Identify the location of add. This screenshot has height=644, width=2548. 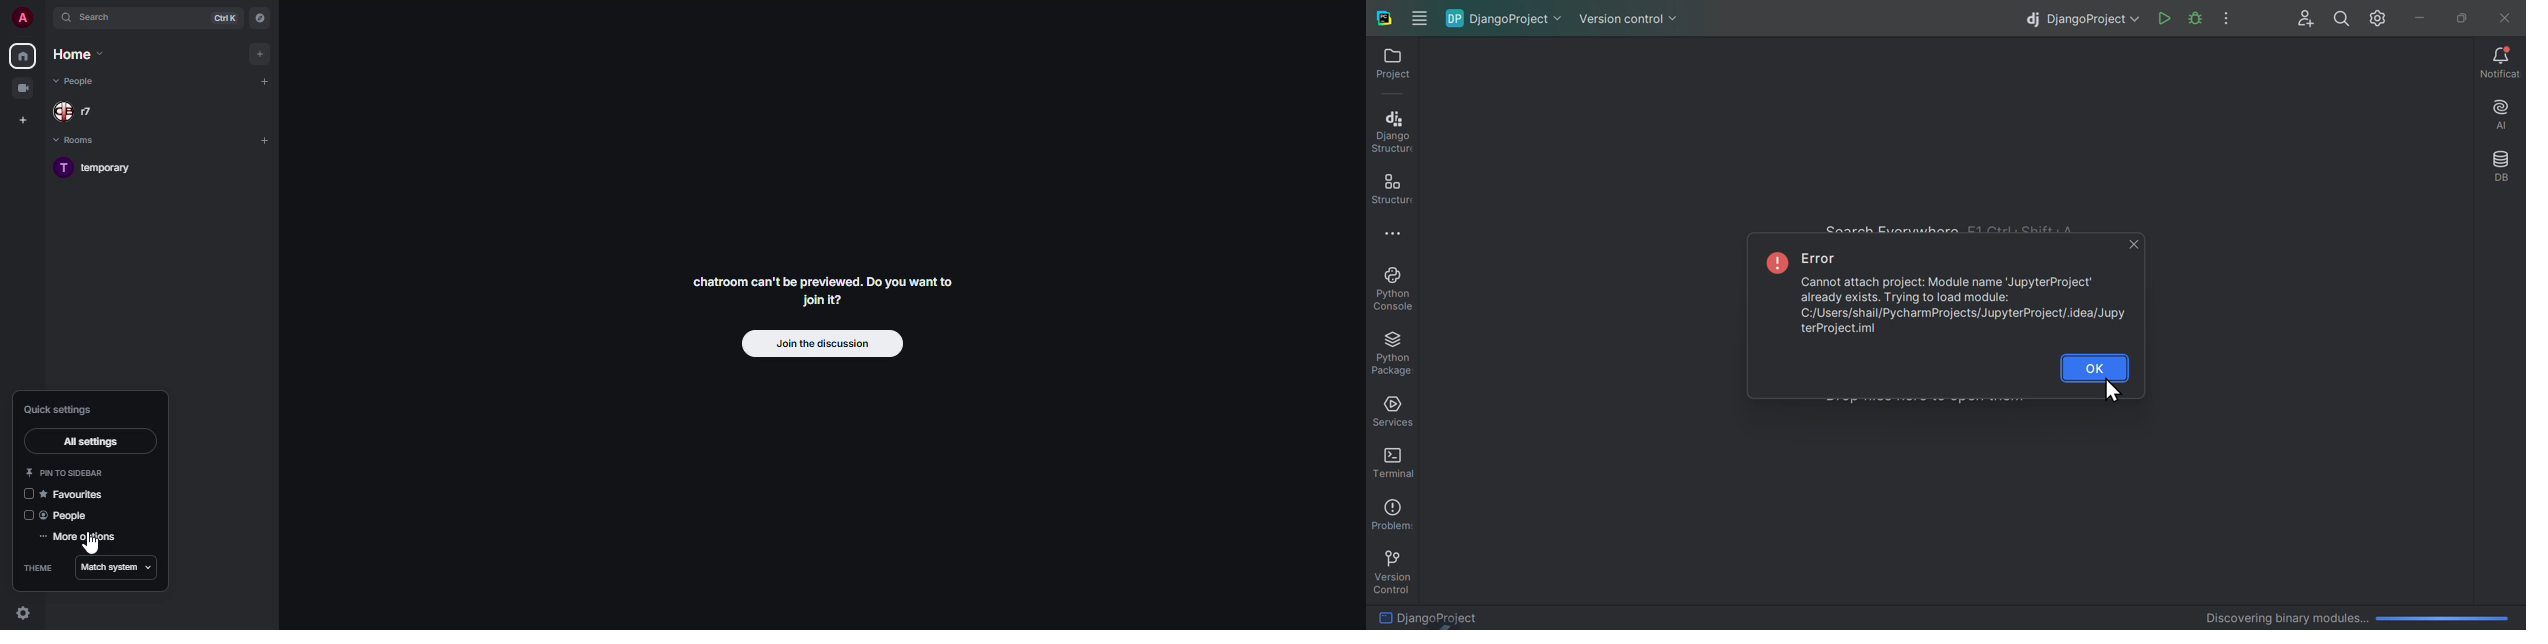
(263, 140).